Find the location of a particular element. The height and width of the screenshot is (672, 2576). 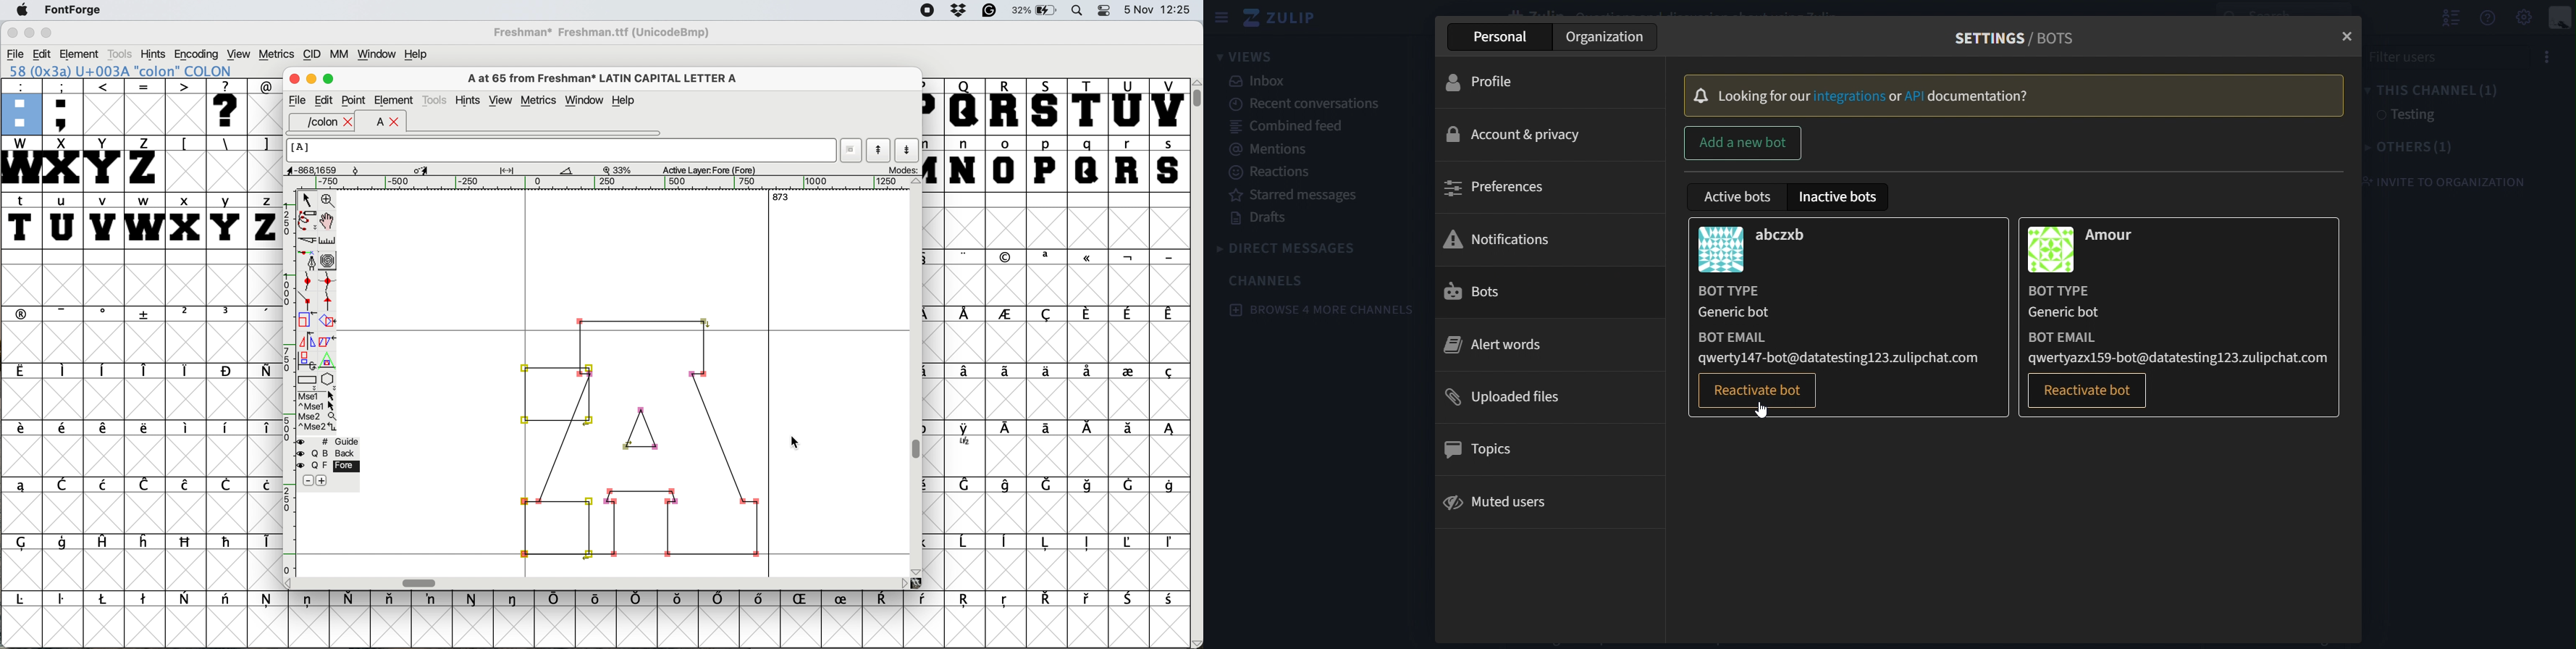

symbol is located at coordinates (965, 257).